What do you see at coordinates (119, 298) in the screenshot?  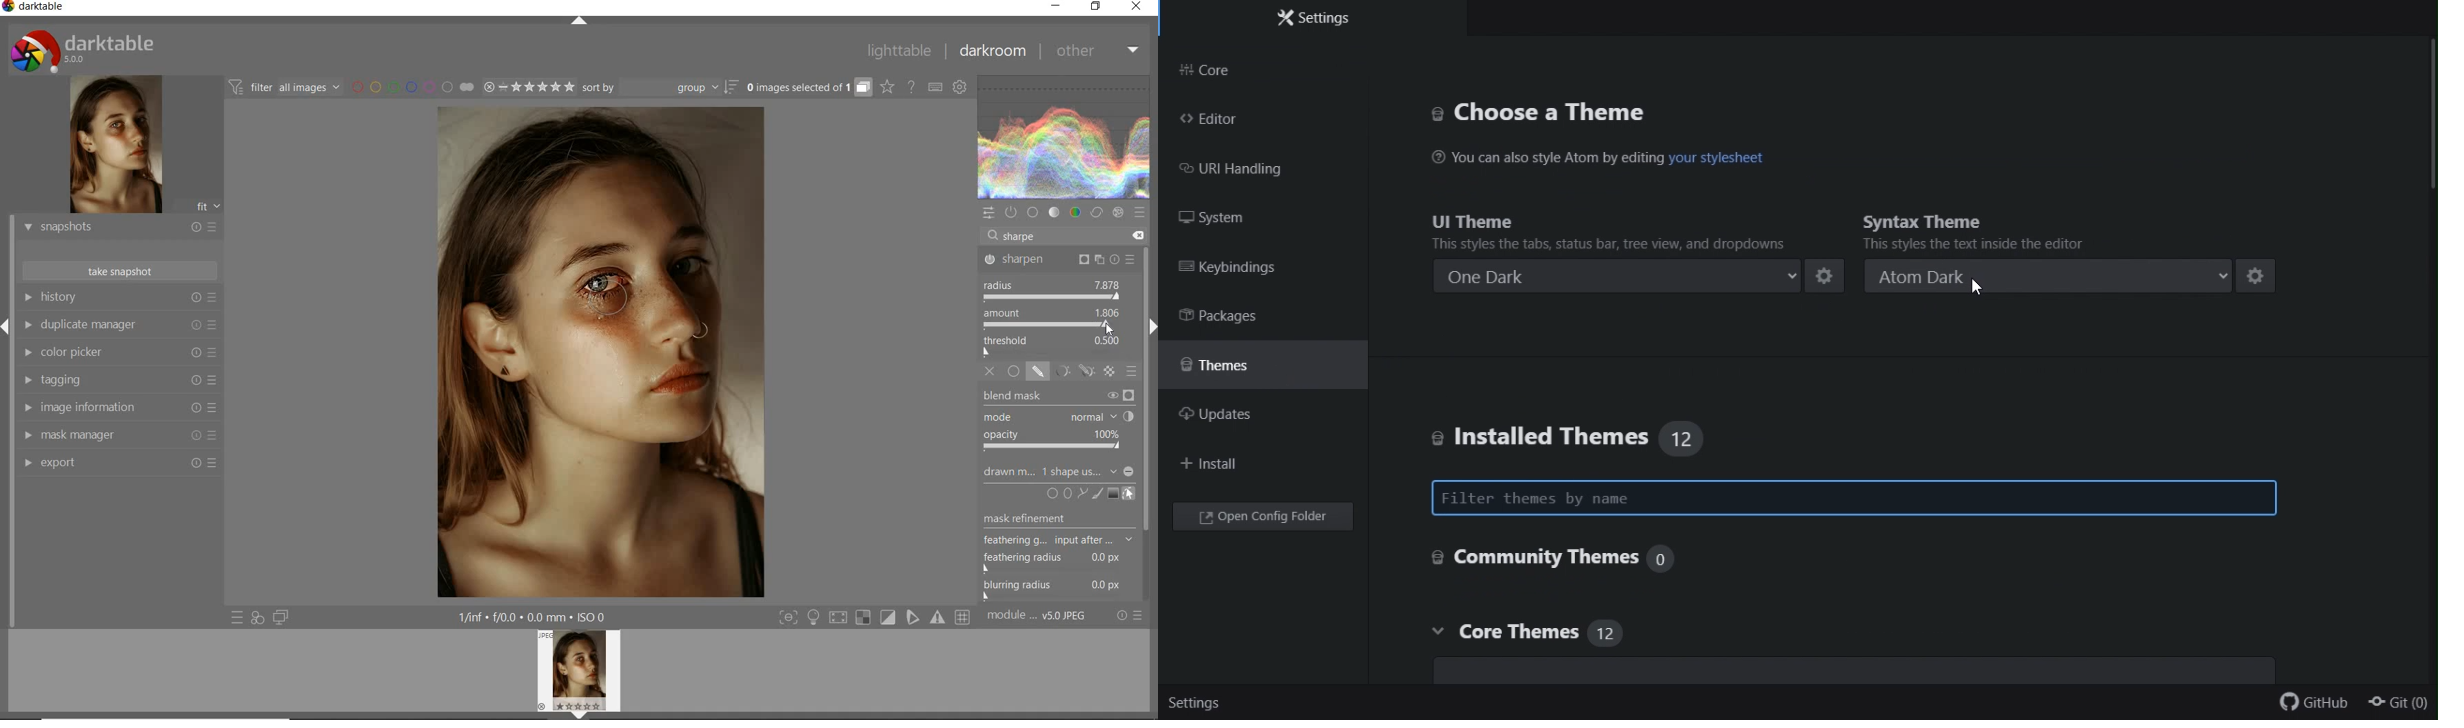 I see `history` at bounding box center [119, 298].